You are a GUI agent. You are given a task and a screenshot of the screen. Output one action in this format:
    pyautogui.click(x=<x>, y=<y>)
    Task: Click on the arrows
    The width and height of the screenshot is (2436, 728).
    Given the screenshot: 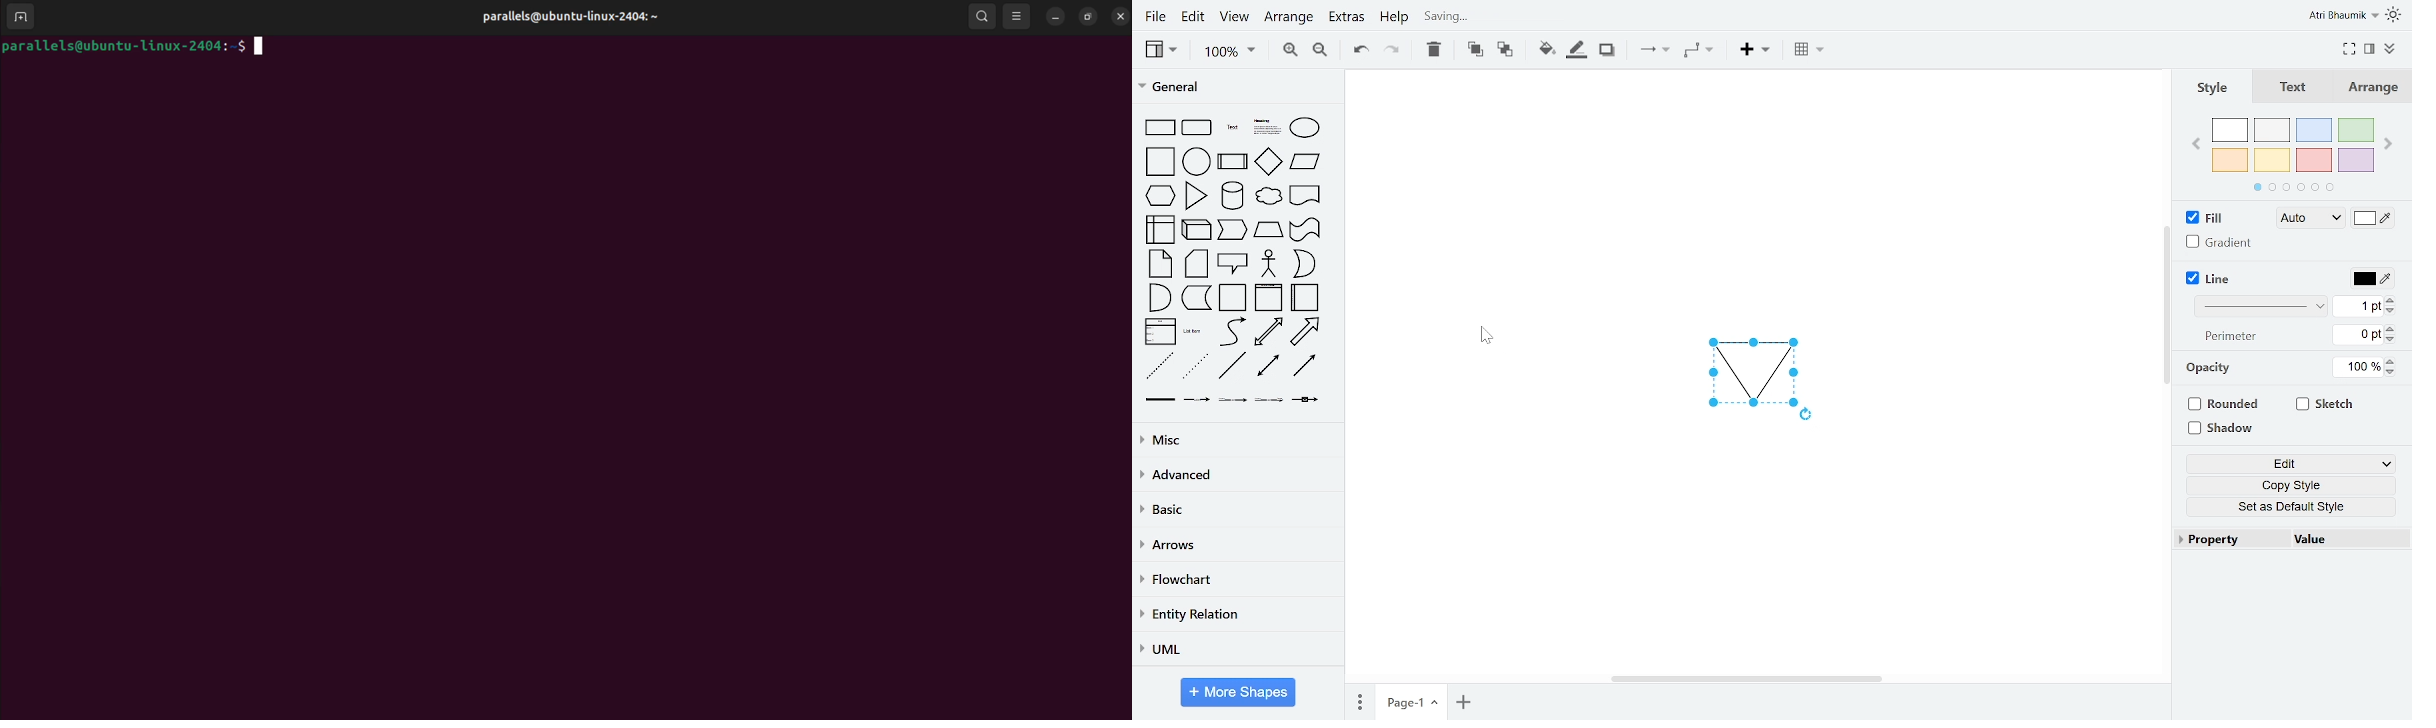 What is the action you would take?
    pyautogui.click(x=1235, y=546)
    